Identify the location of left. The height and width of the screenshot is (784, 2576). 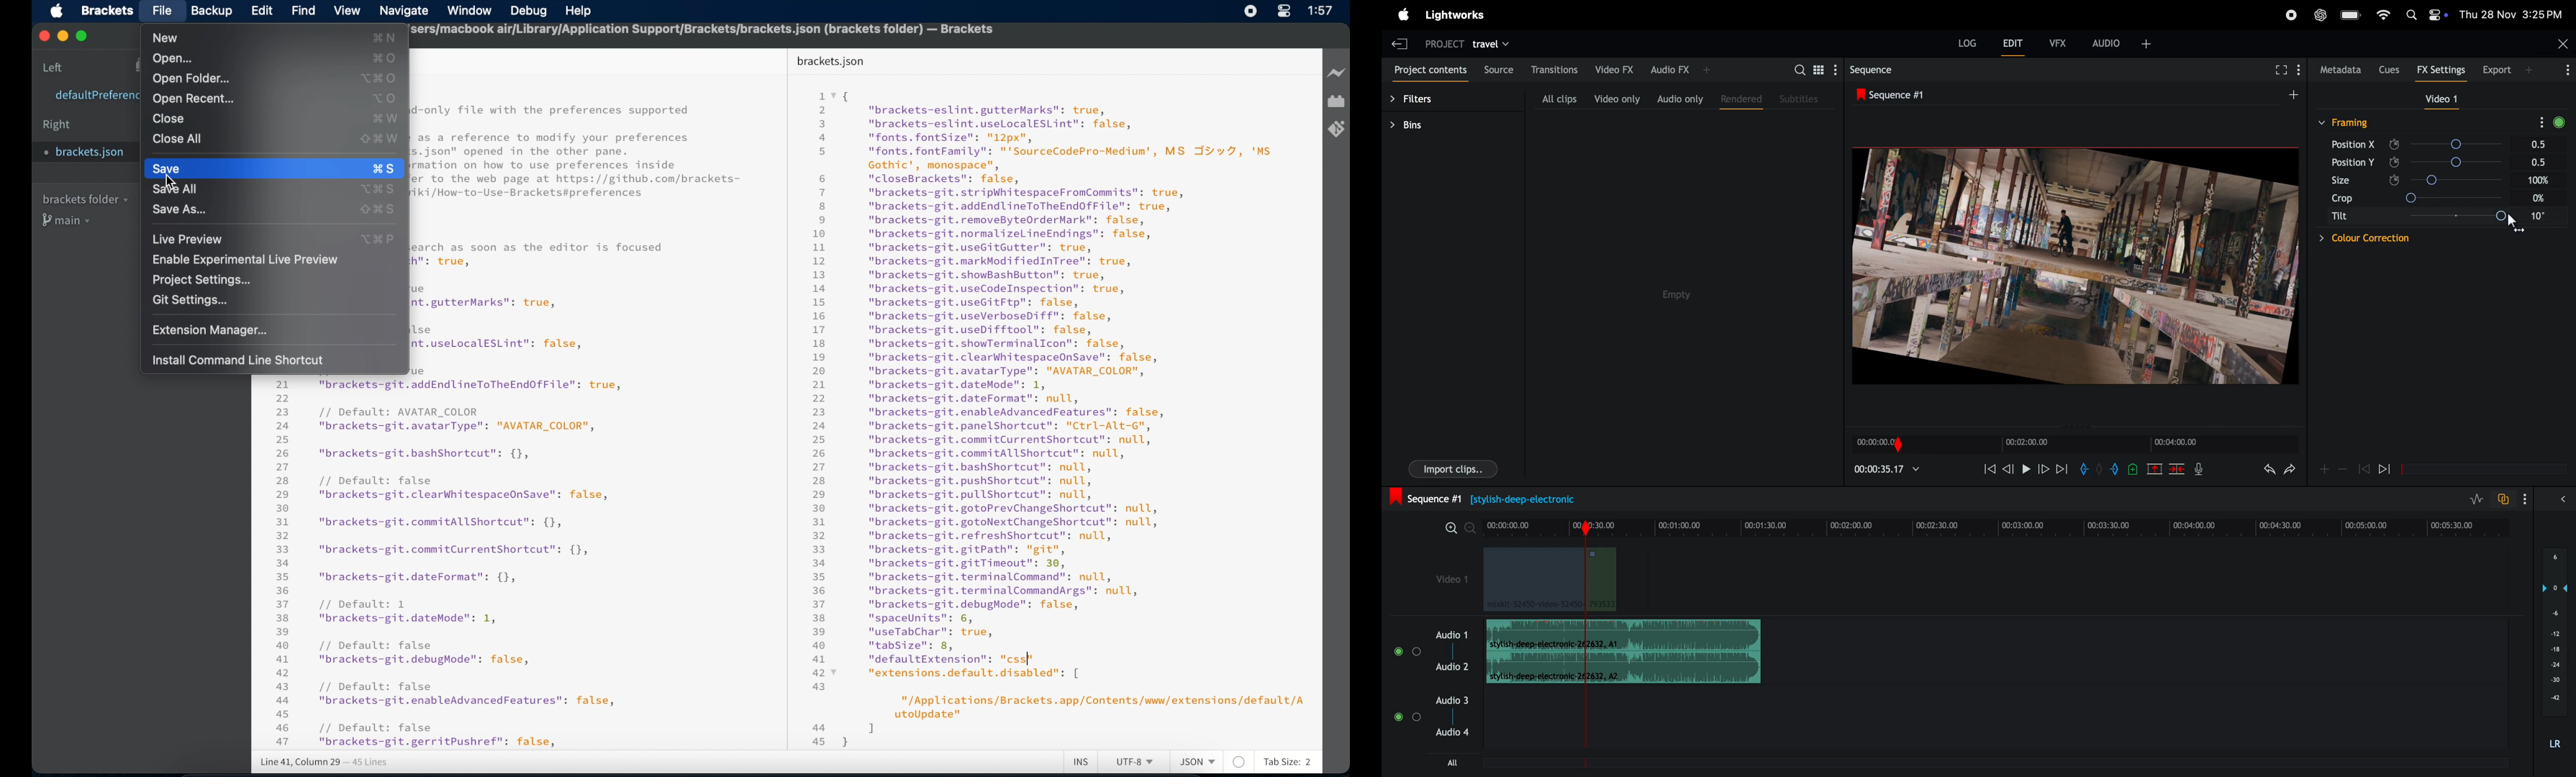
(53, 67).